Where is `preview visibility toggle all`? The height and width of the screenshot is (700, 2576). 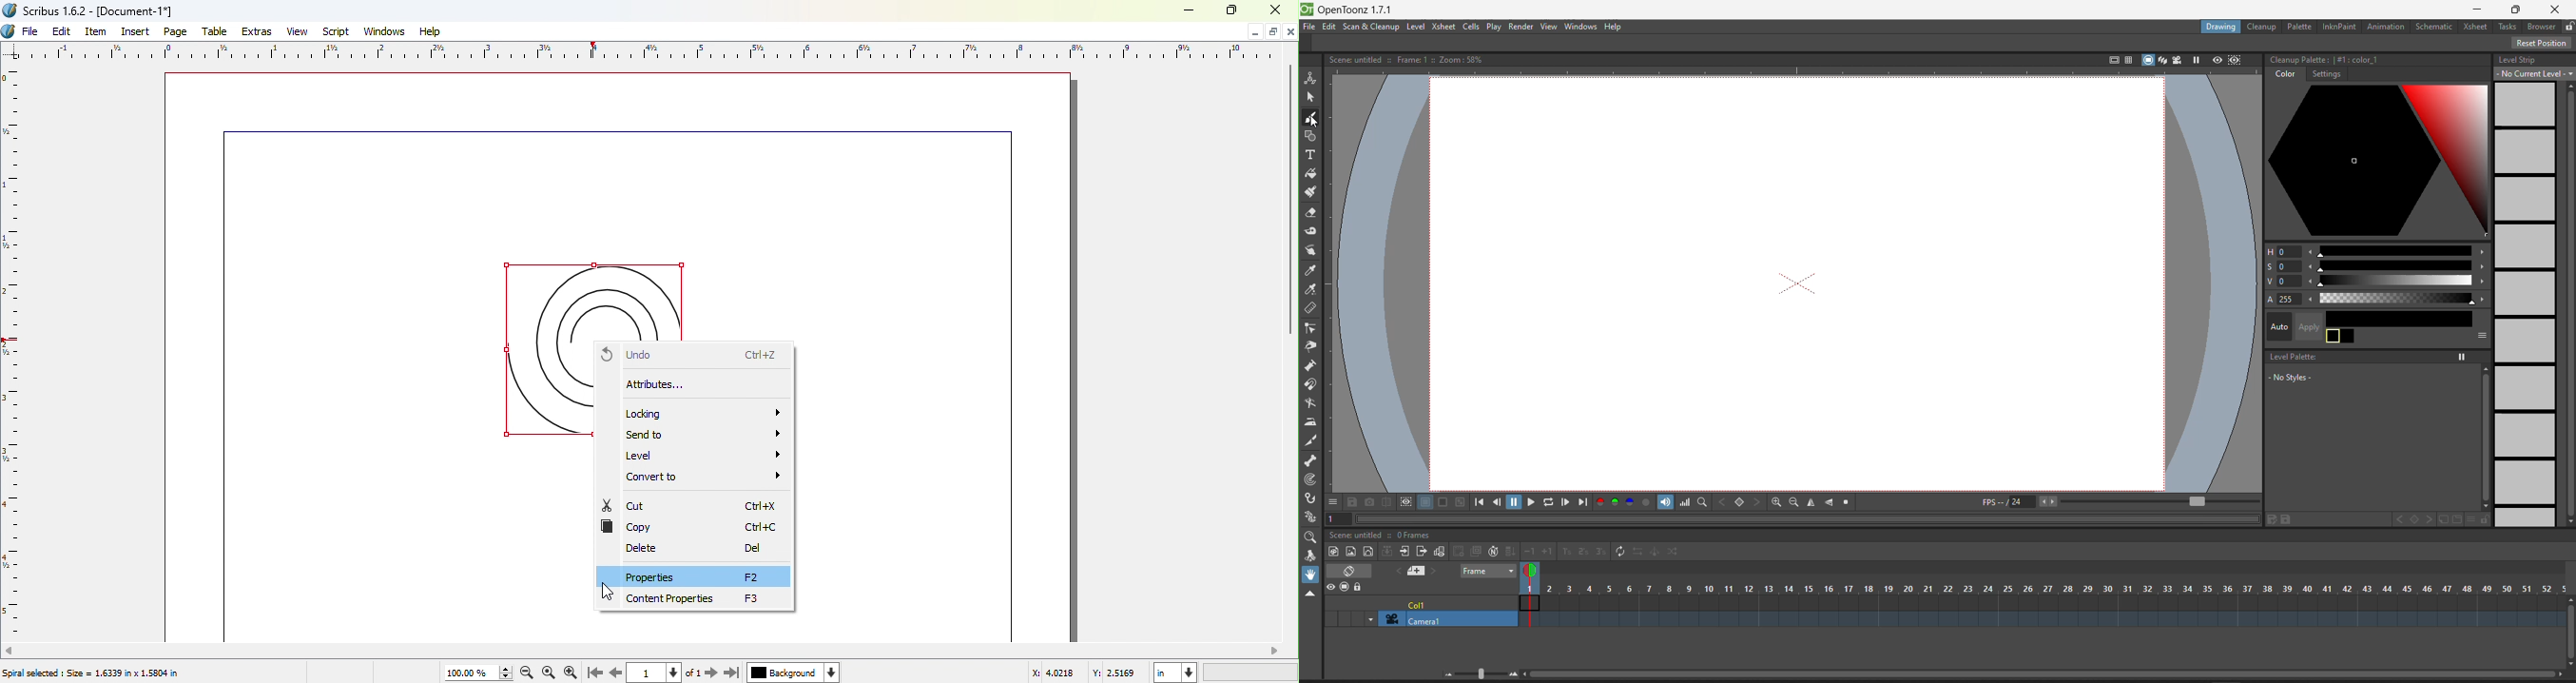 preview visibility toggle all is located at coordinates (1328, 585).